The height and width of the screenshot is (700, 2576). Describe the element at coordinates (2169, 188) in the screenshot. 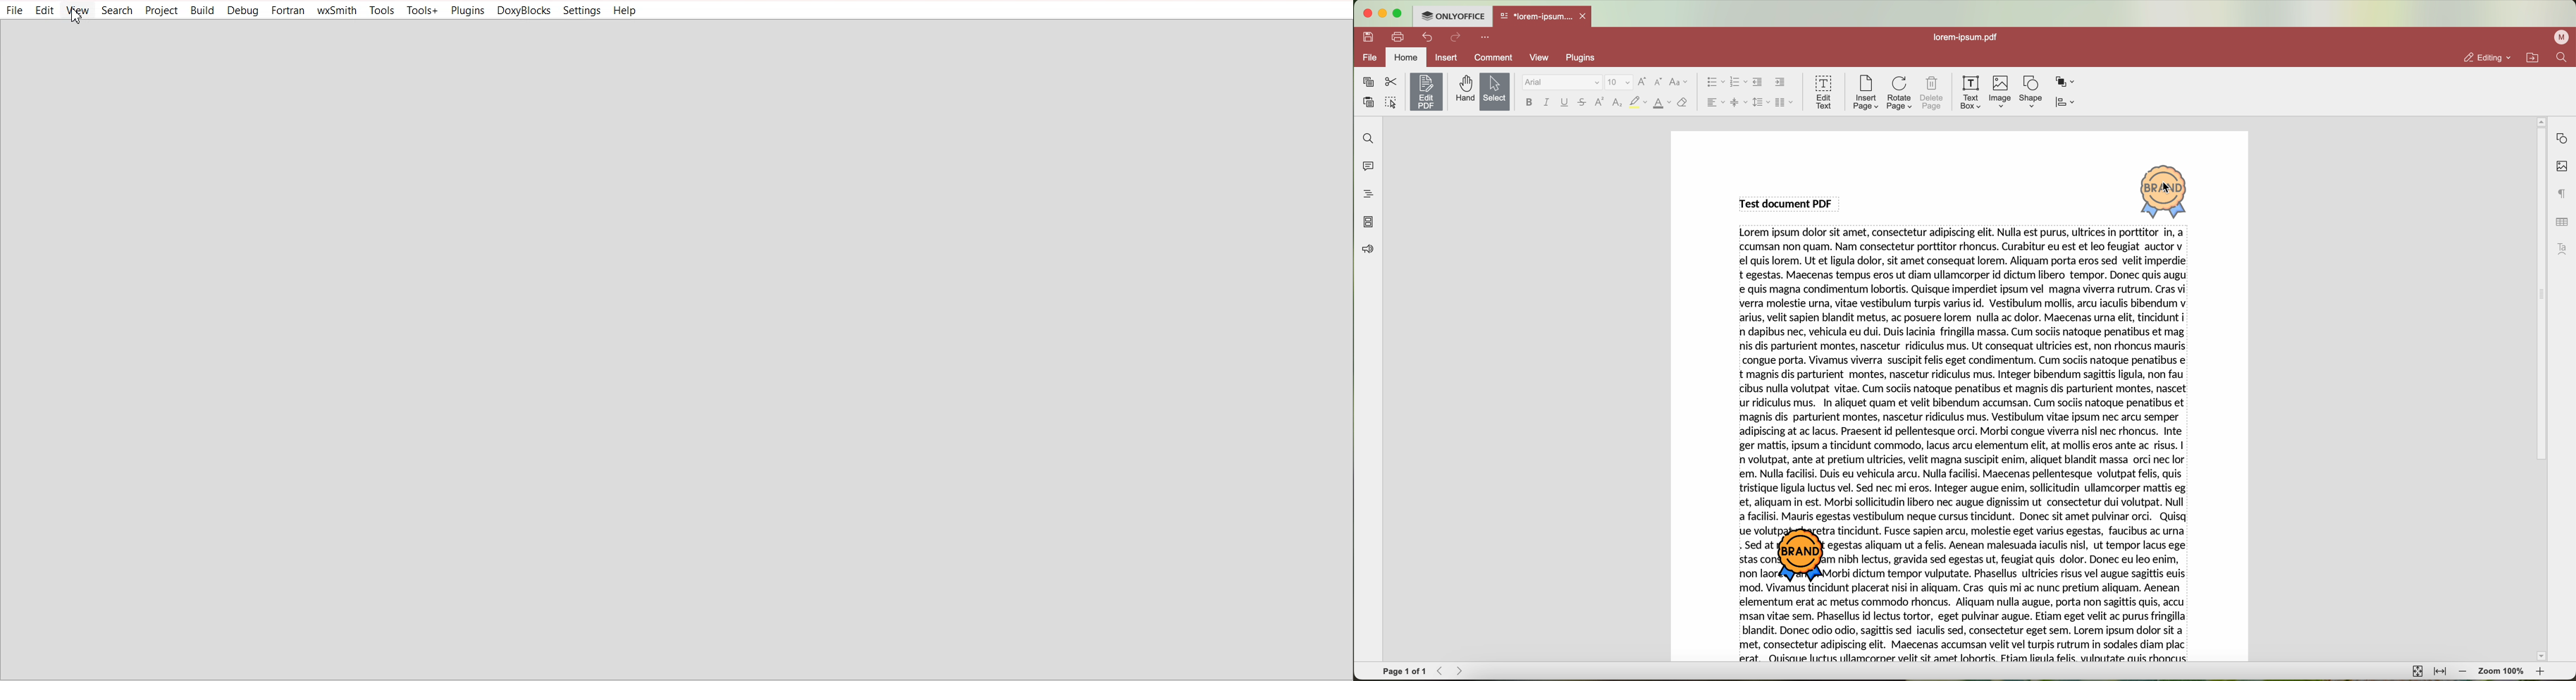

I see `cursor` at that location.